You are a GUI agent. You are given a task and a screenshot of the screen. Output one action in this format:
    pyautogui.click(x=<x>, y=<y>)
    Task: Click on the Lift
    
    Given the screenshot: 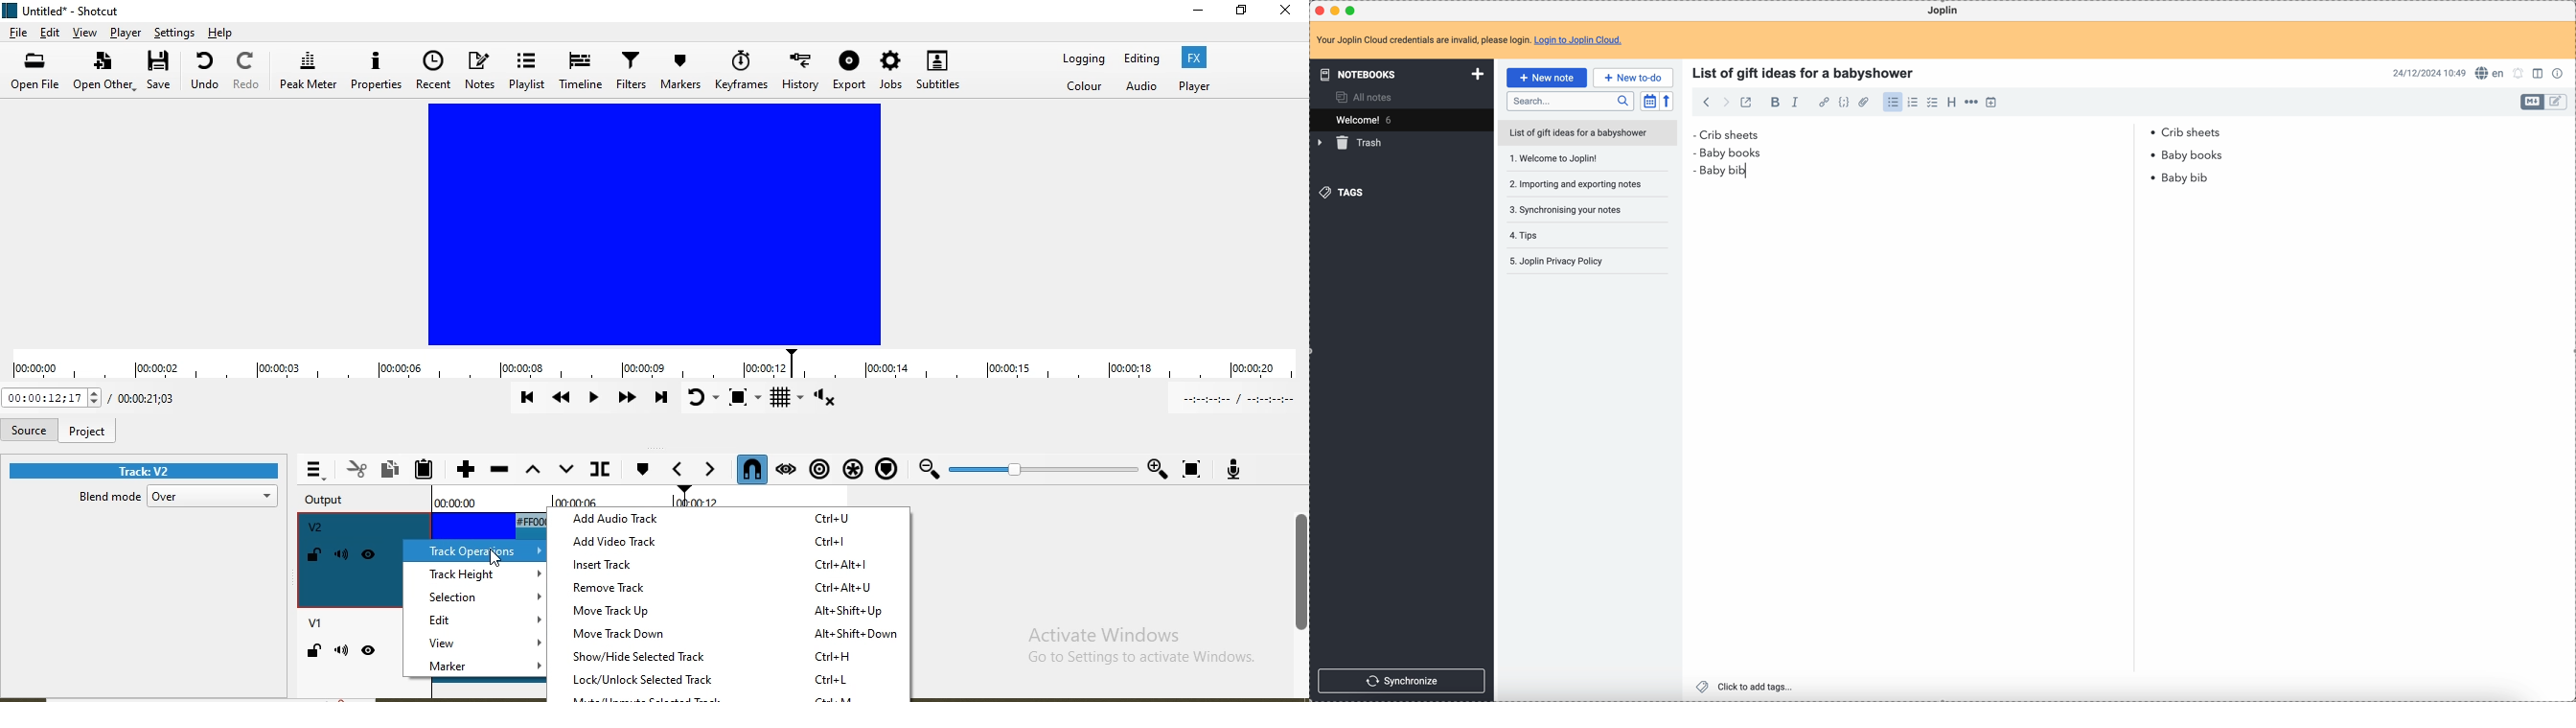 What is the action you would take?
    pyautogui.click(x=533, y=468)
    